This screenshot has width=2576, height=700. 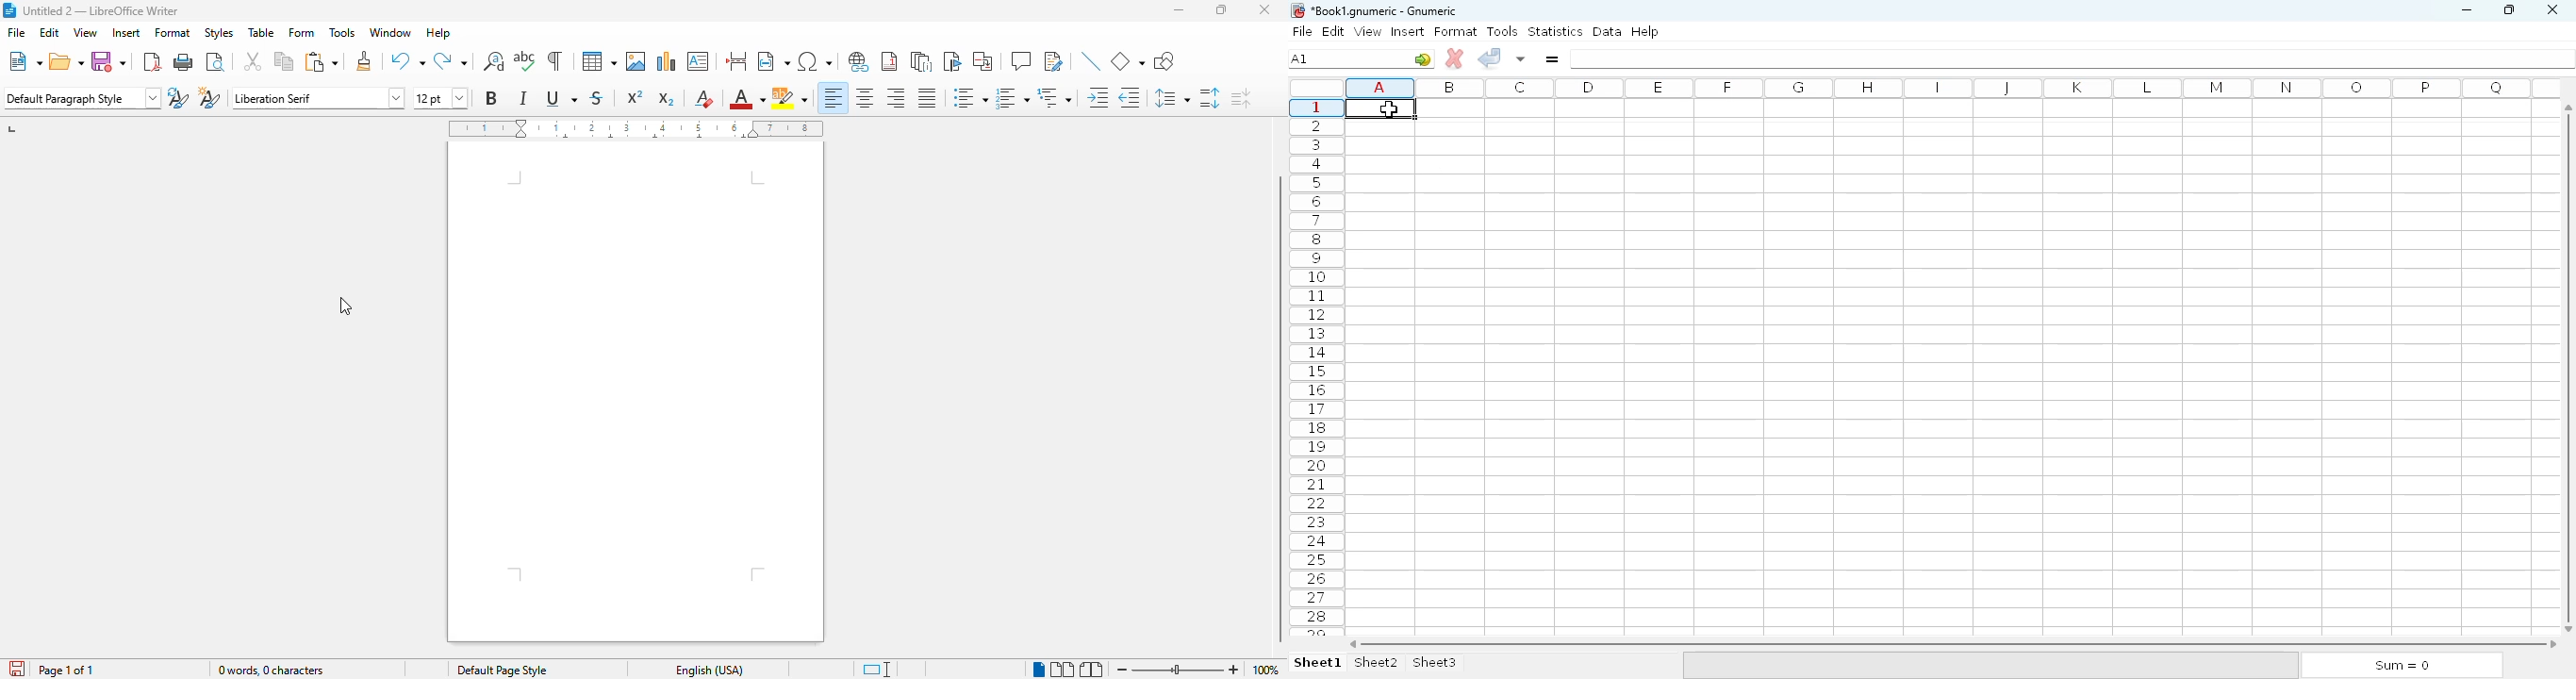 What do you see at coordinates (2508, 8) in the screenshot?
I see `maximize` at bounding box center [2508, 8].